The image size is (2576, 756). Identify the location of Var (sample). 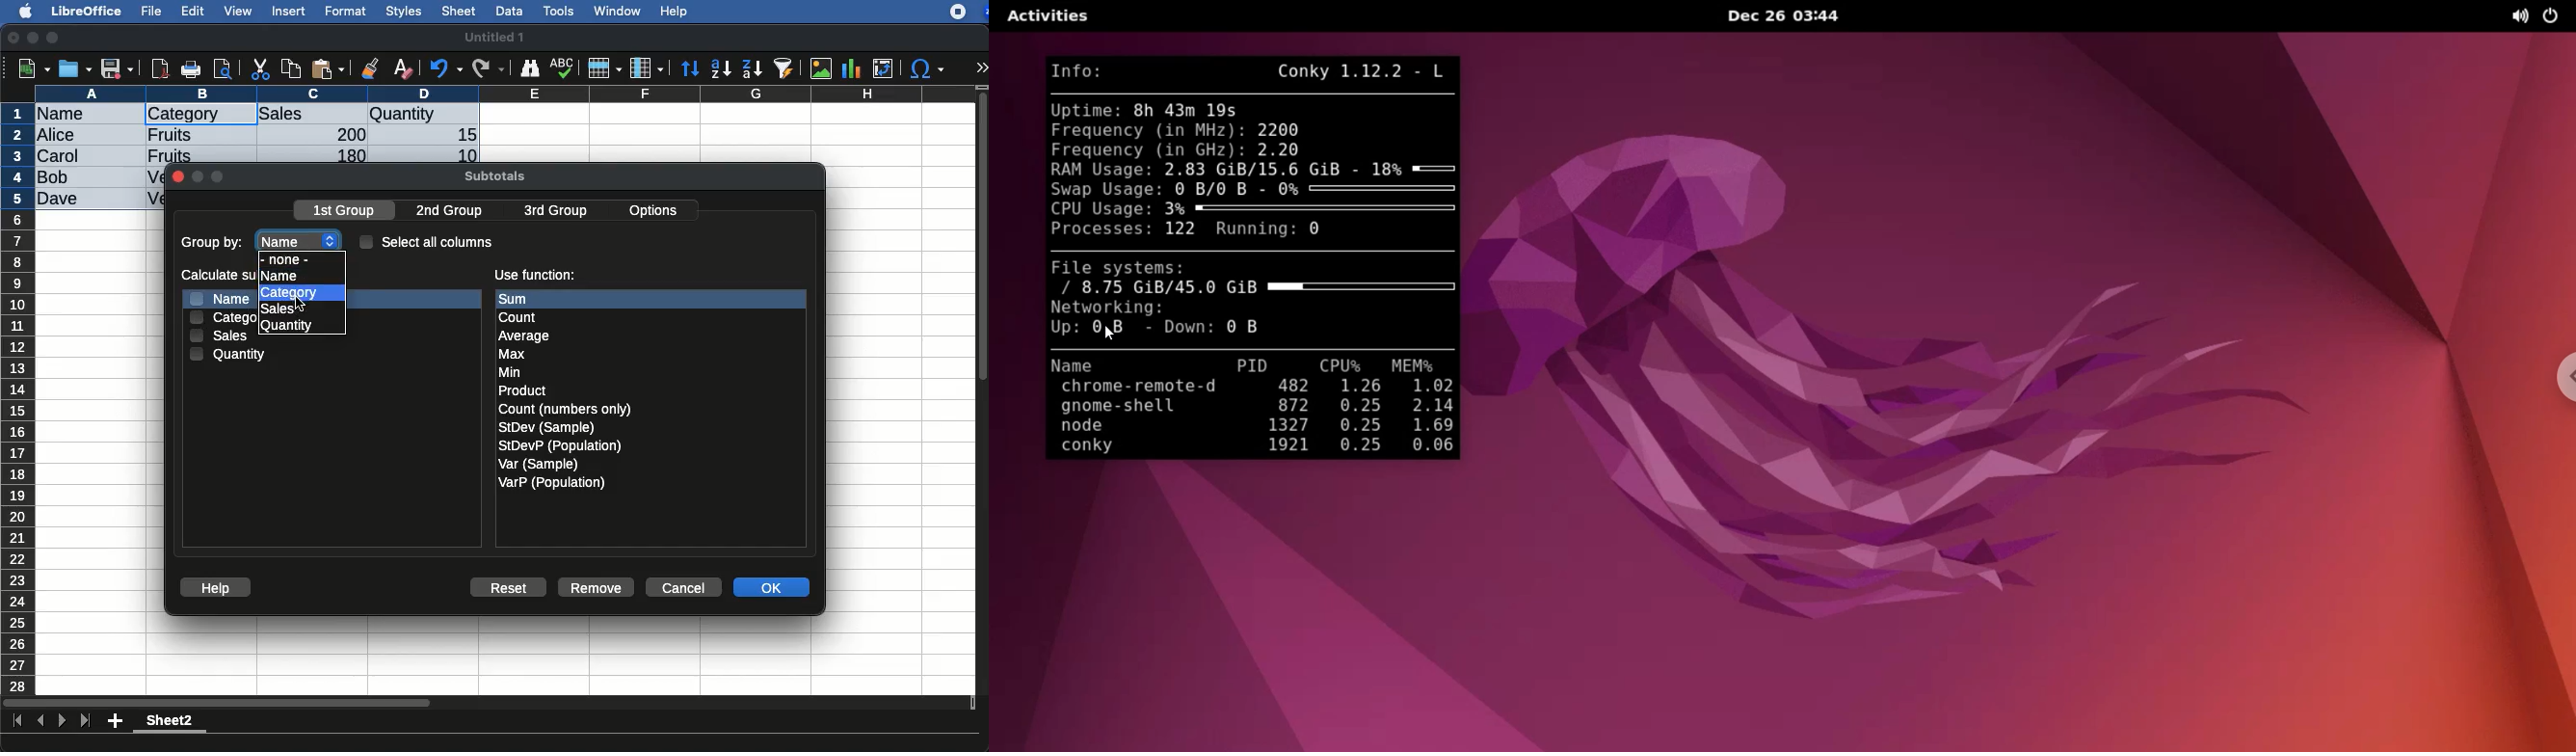
(540, 464).